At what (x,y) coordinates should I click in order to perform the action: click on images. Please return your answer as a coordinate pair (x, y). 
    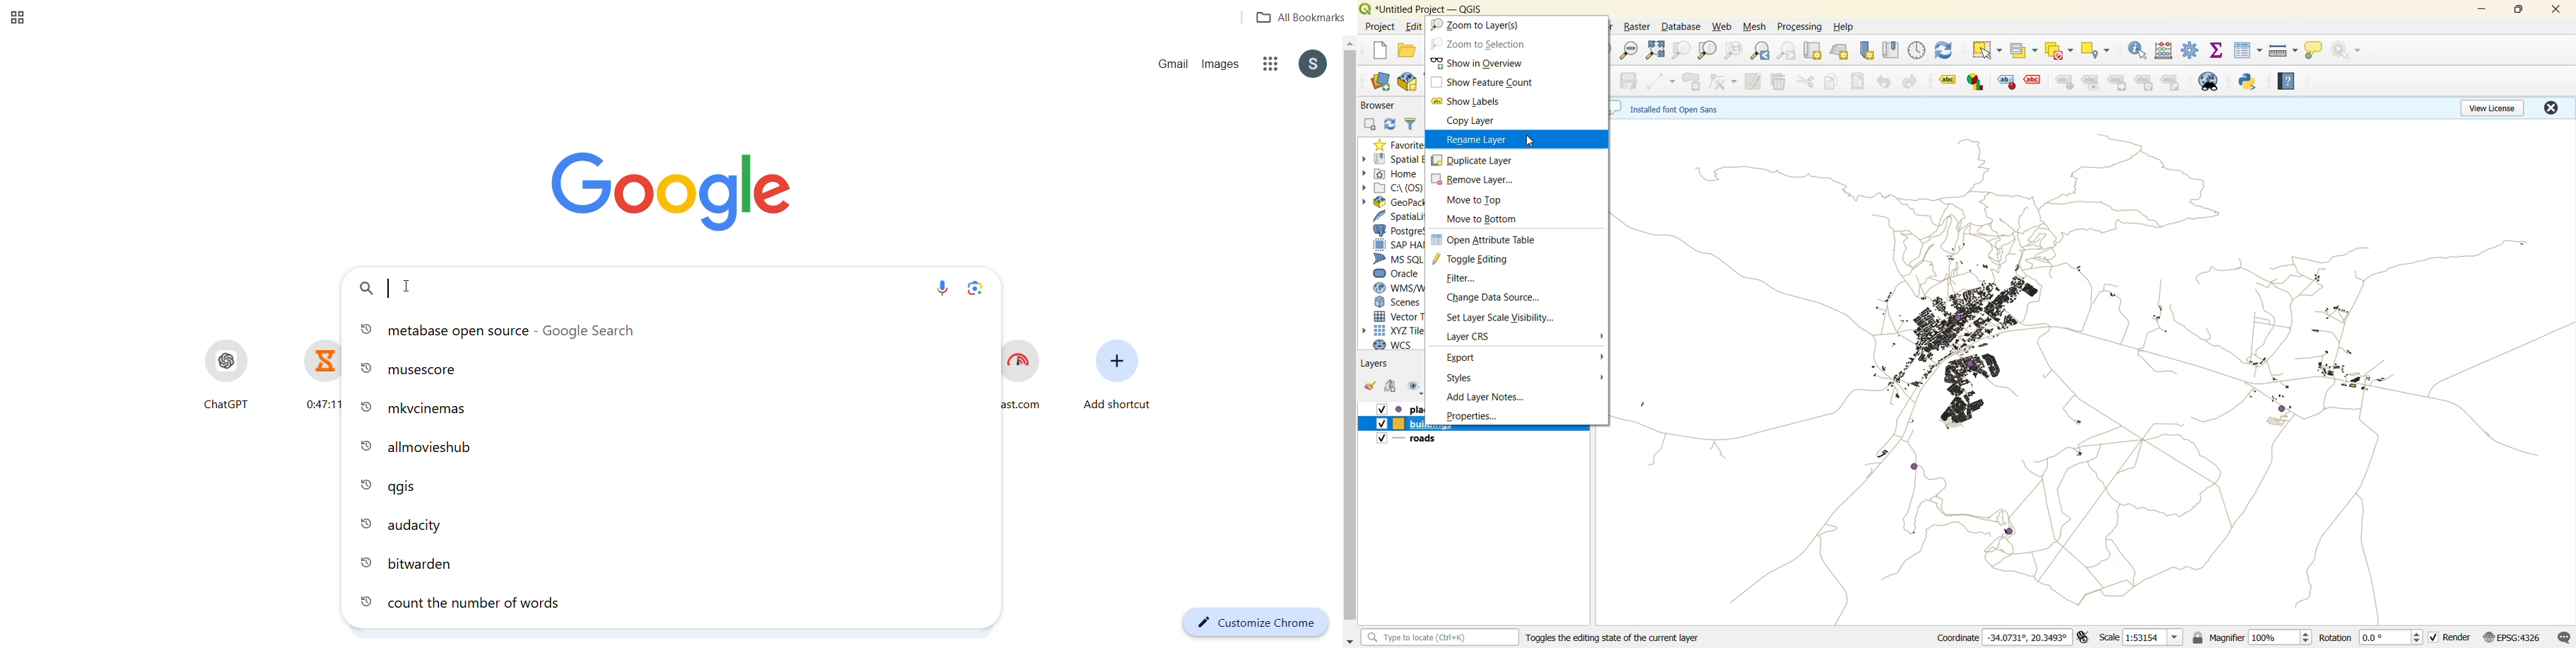
    Looking at the image, I should click on (1224, 65).